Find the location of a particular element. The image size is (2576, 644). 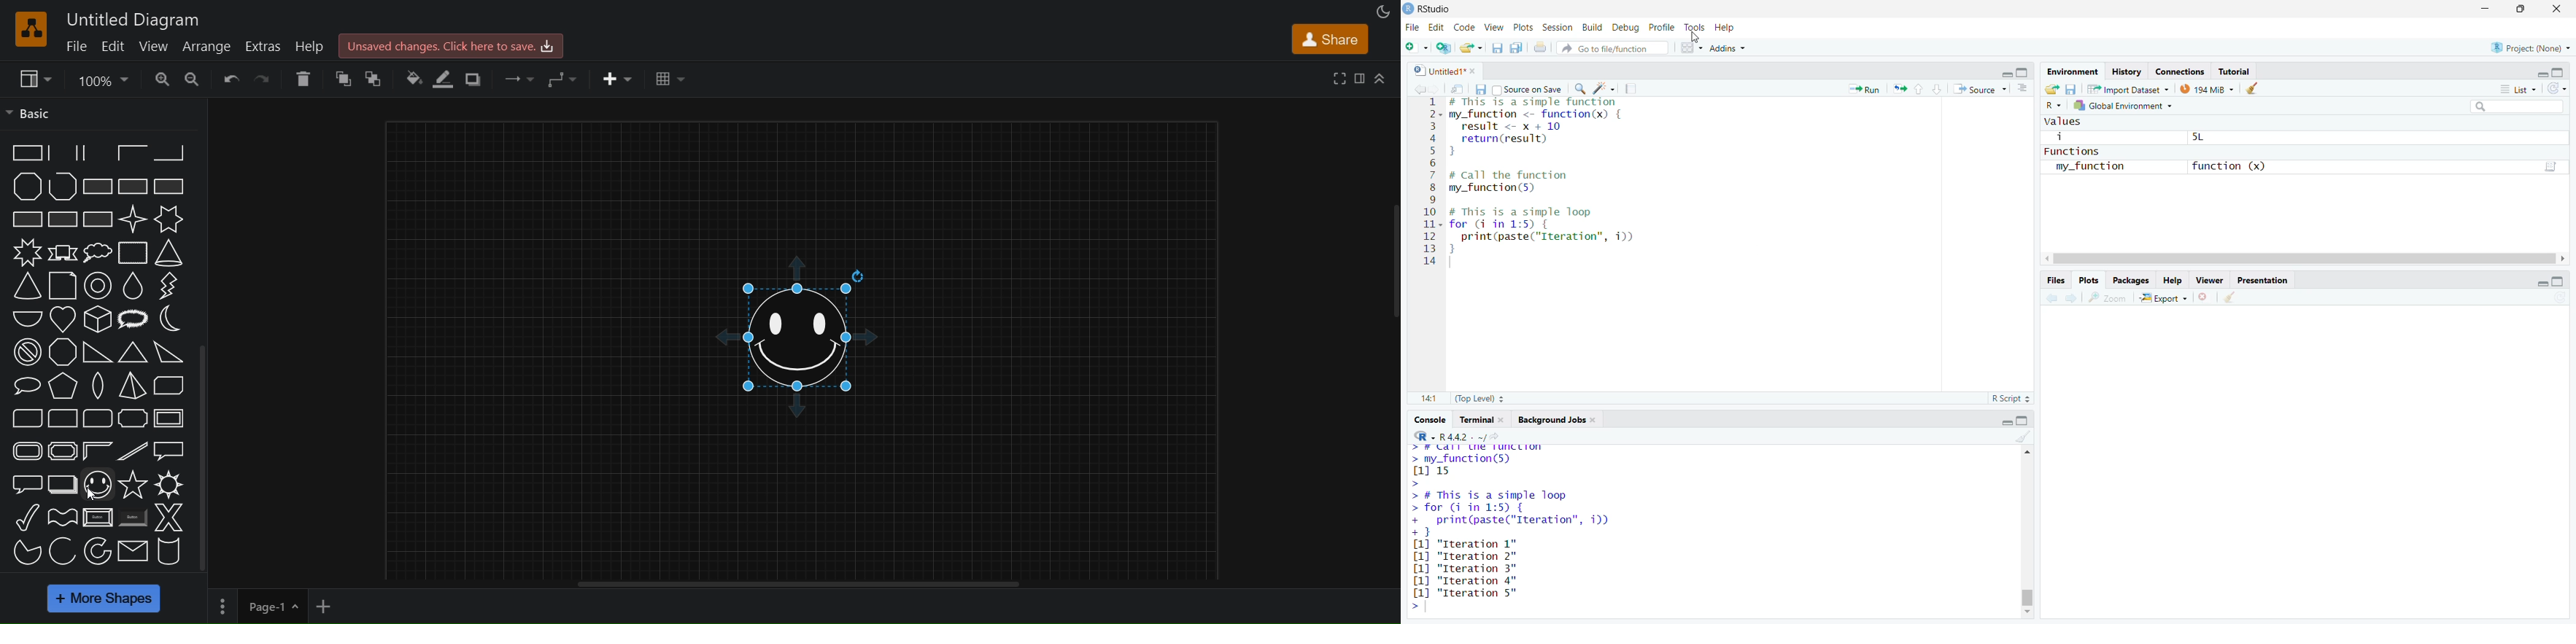

[1] "Iteration 2" is located at coordinates (1467, 556).